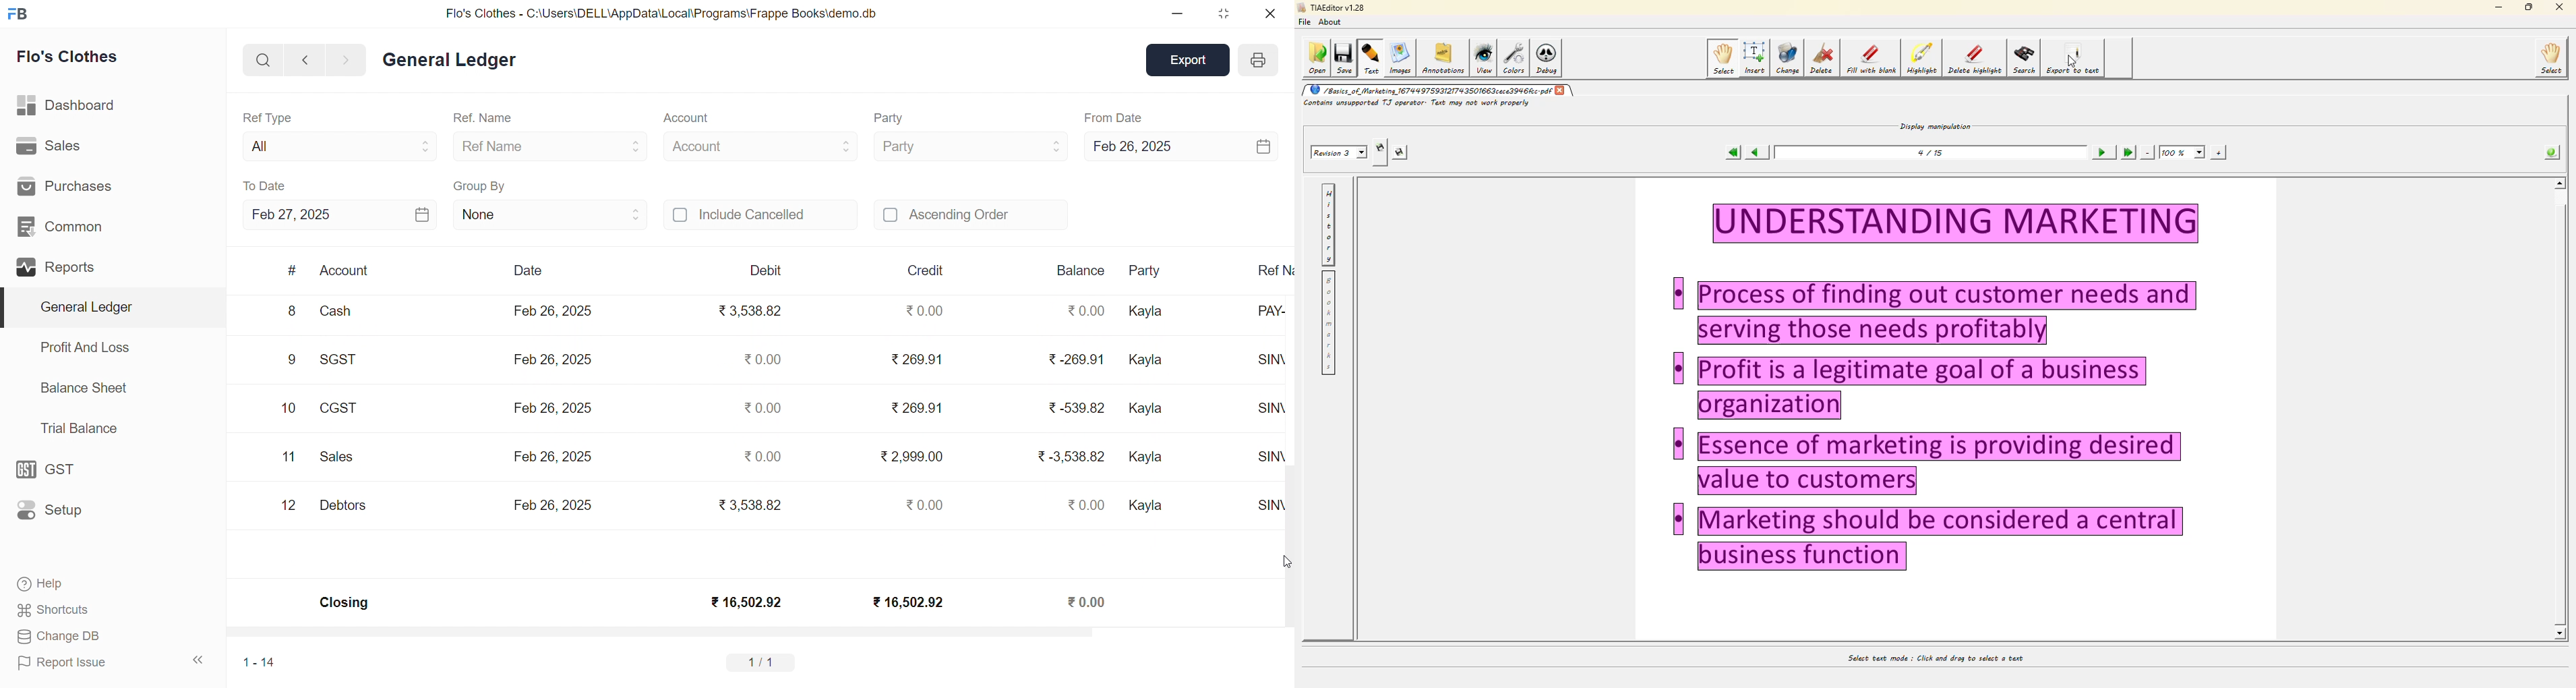 The height and width of the screenshot is (700, 2576). Describe the element at coordinates (64, 103) in the screenshot. I see `Dashboard` at that location.